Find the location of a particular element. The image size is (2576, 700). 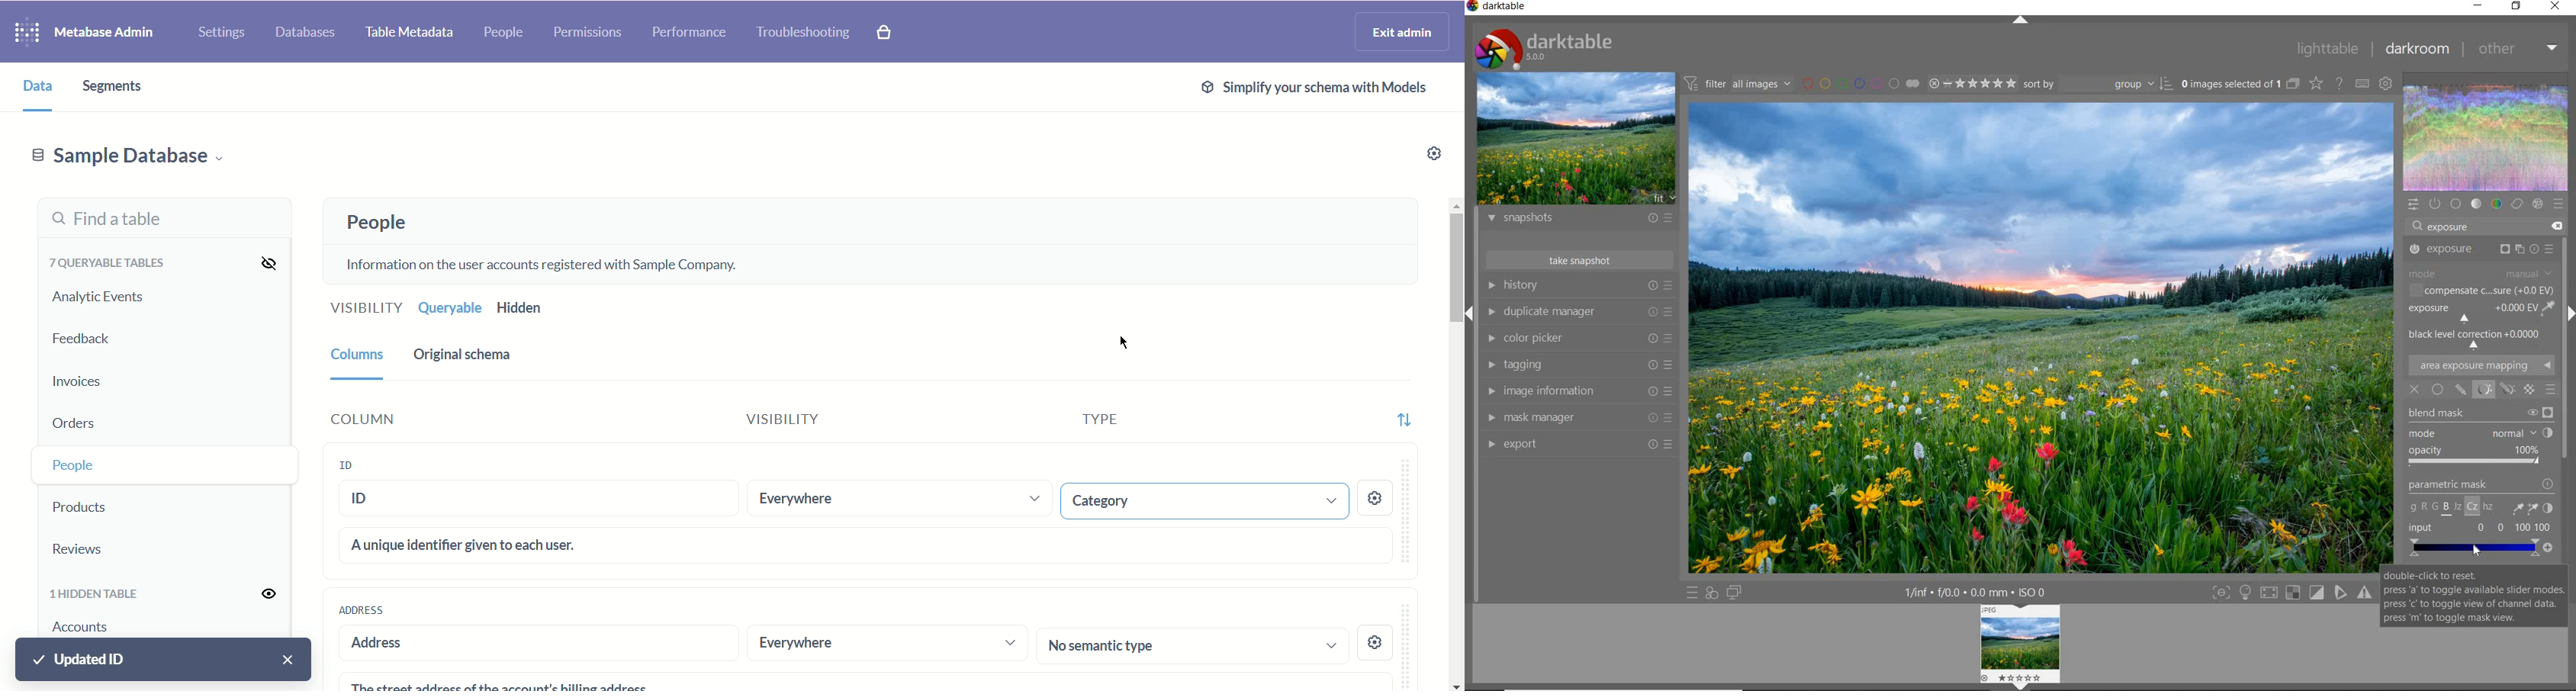

No semantic type is located at coordinates (1193, 644).